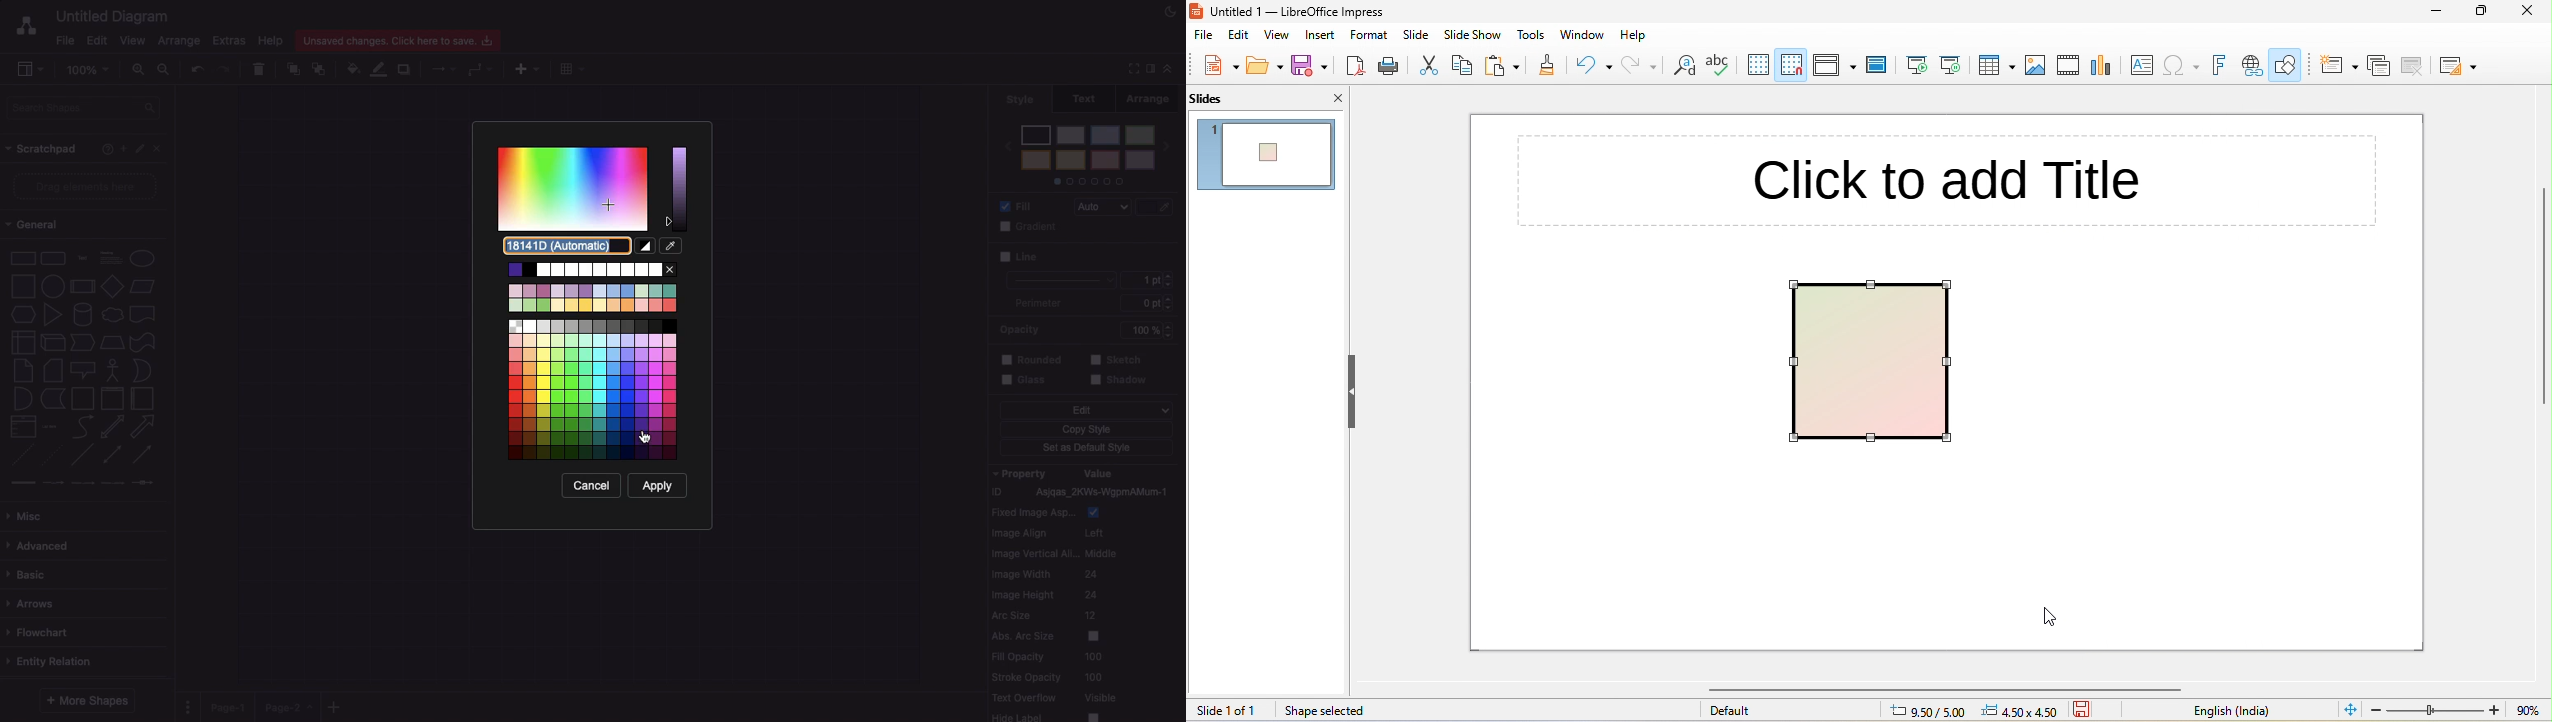 The image size is (2576, 728). What do you see at coordinates (104, 150) in the screenshot?
I see `Help` at bounding box center [104, 150].